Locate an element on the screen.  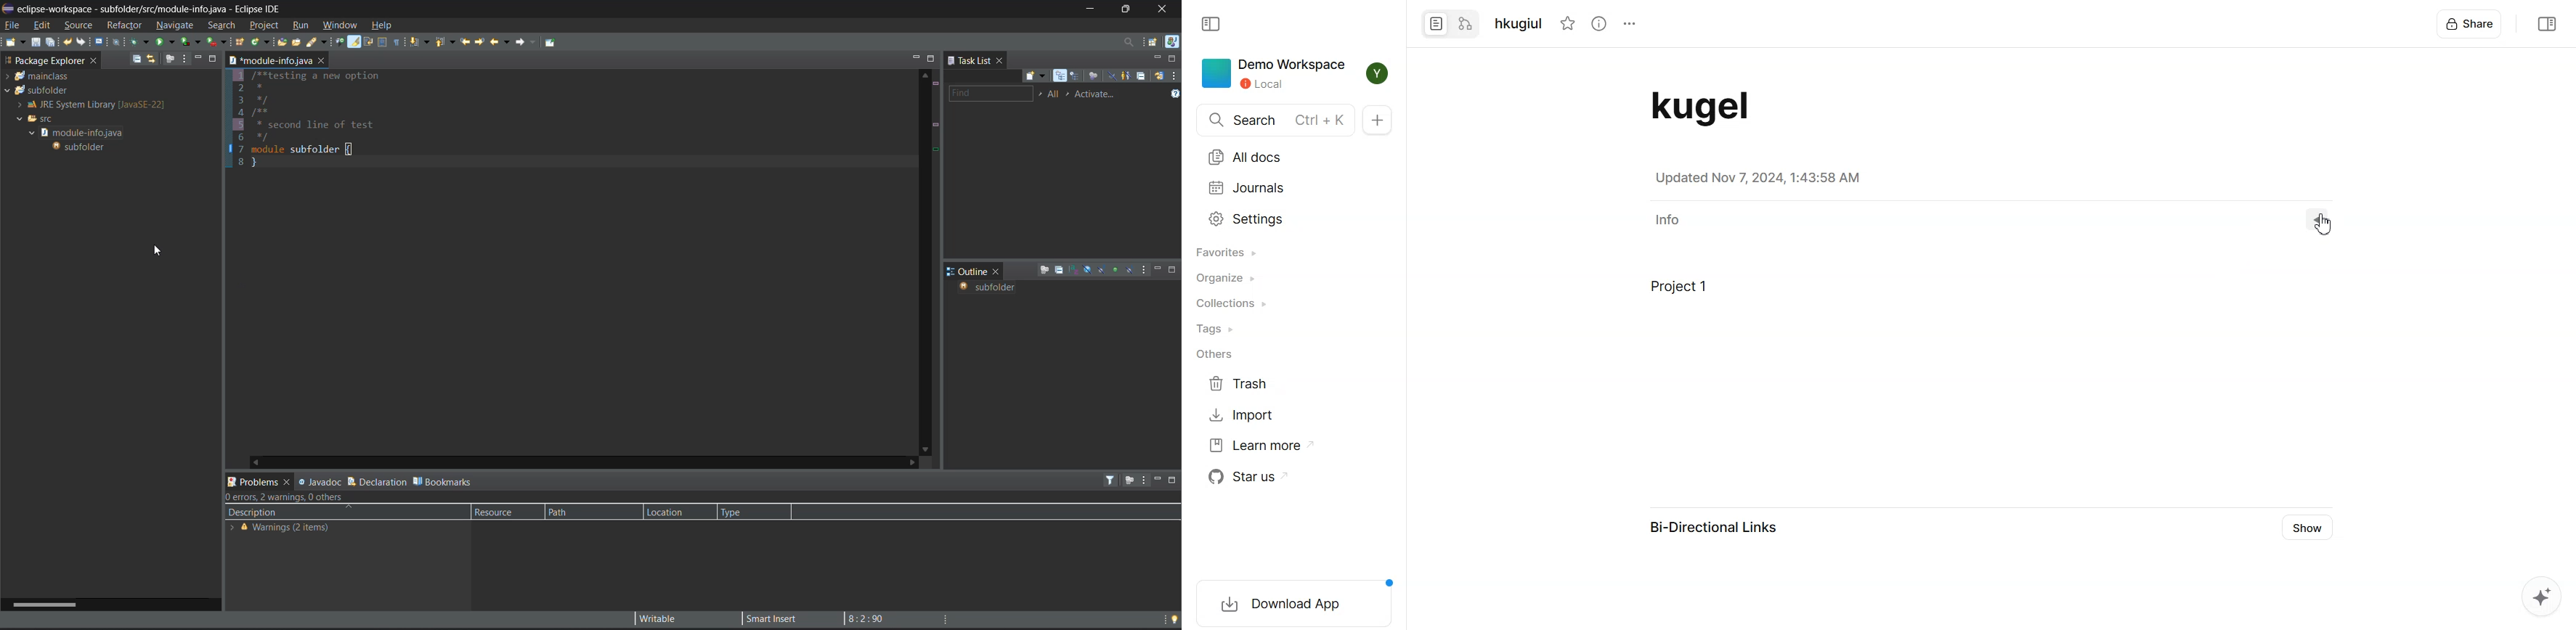
minimize is located at coordinates (1157, 478).